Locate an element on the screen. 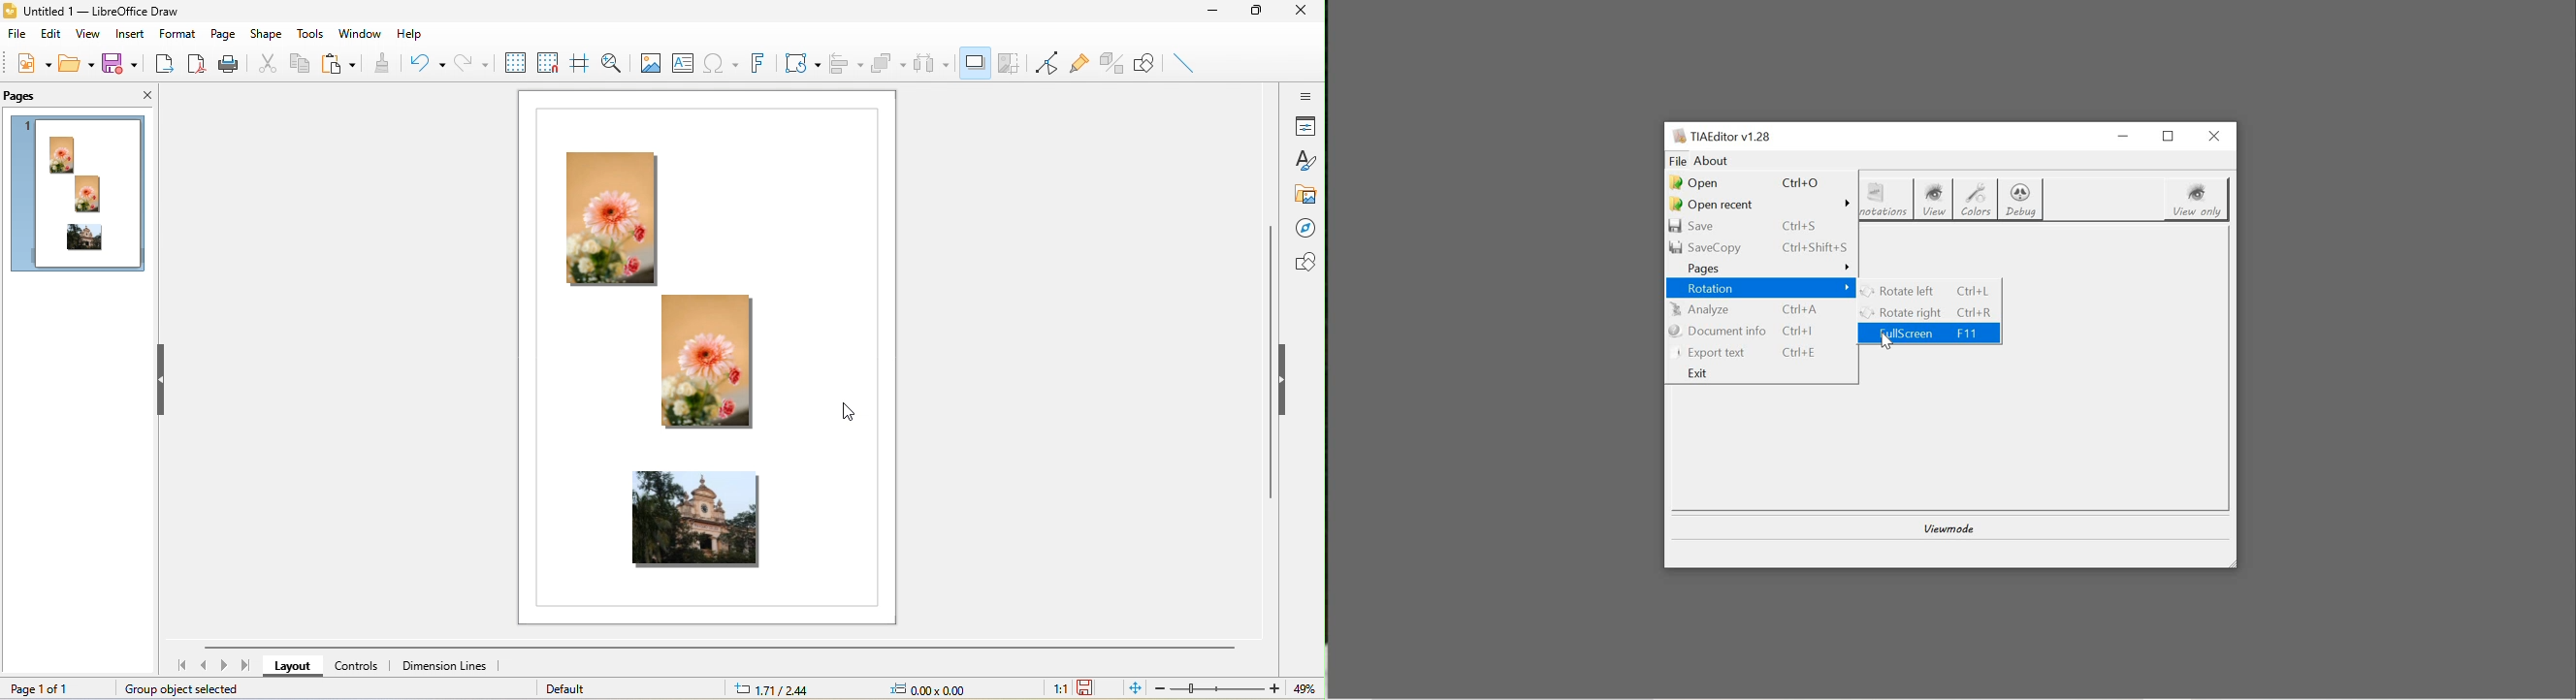 This screenshot has width=2576, height=700. arrange is located at coordinates (889, 67).